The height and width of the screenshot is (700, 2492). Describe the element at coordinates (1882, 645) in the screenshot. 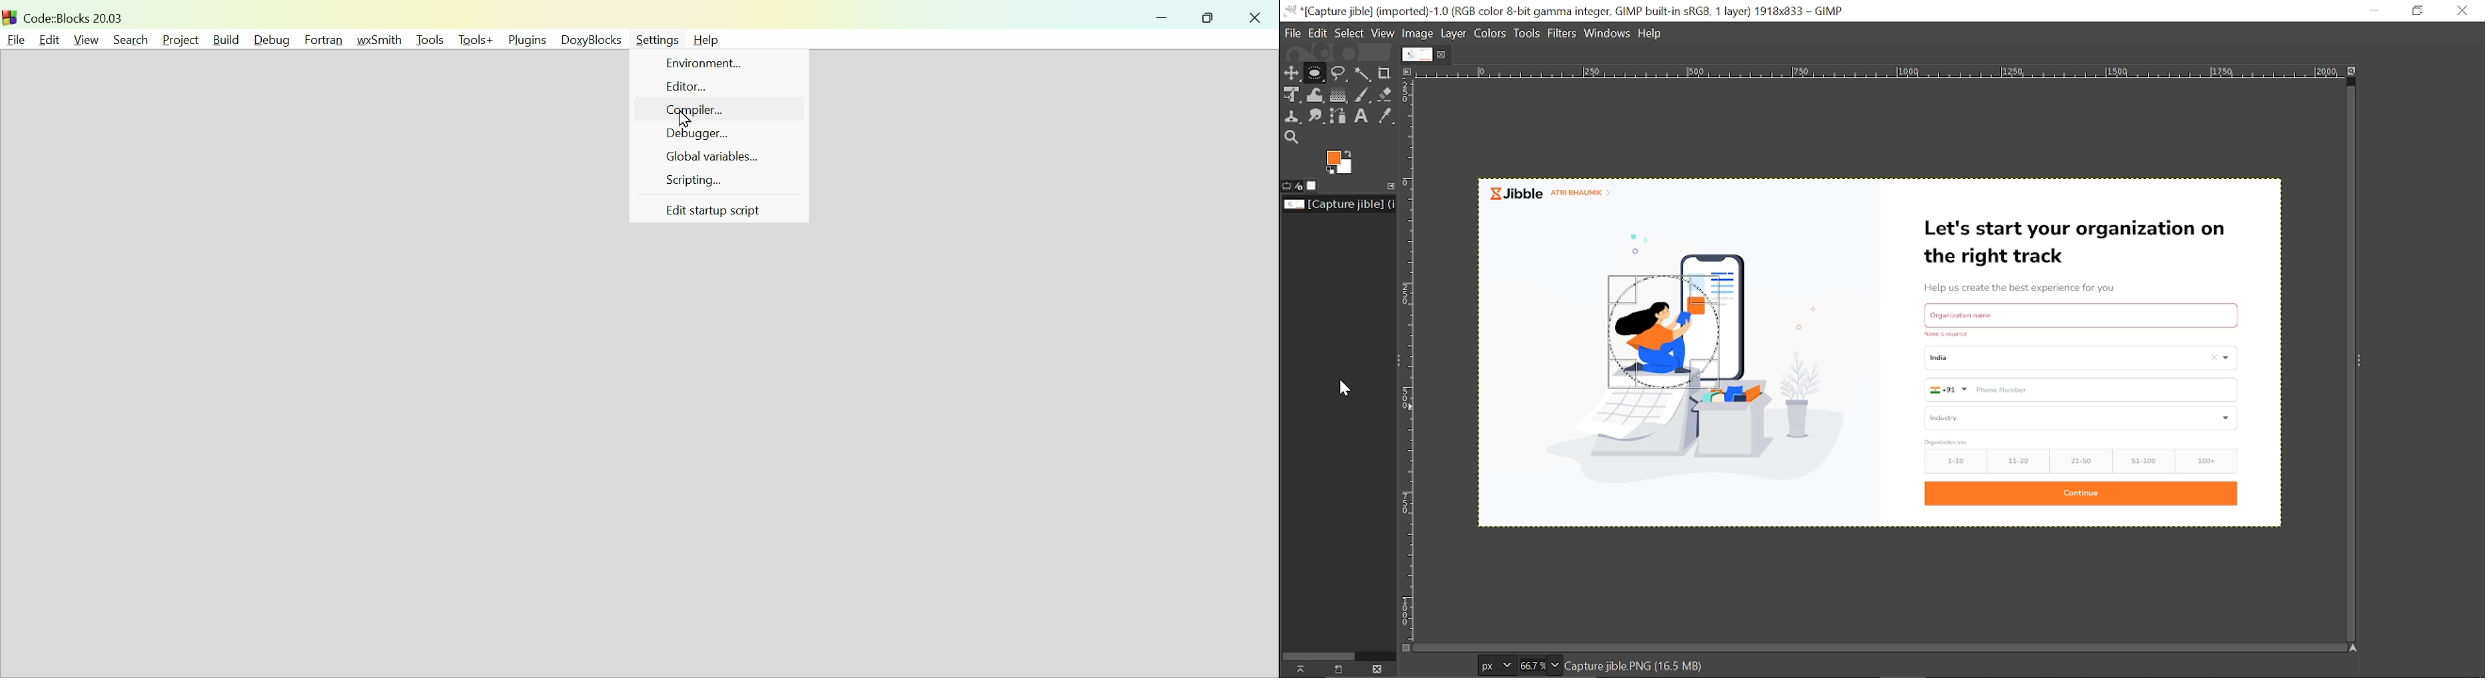

I see `horizontal scroll bar` at that location.